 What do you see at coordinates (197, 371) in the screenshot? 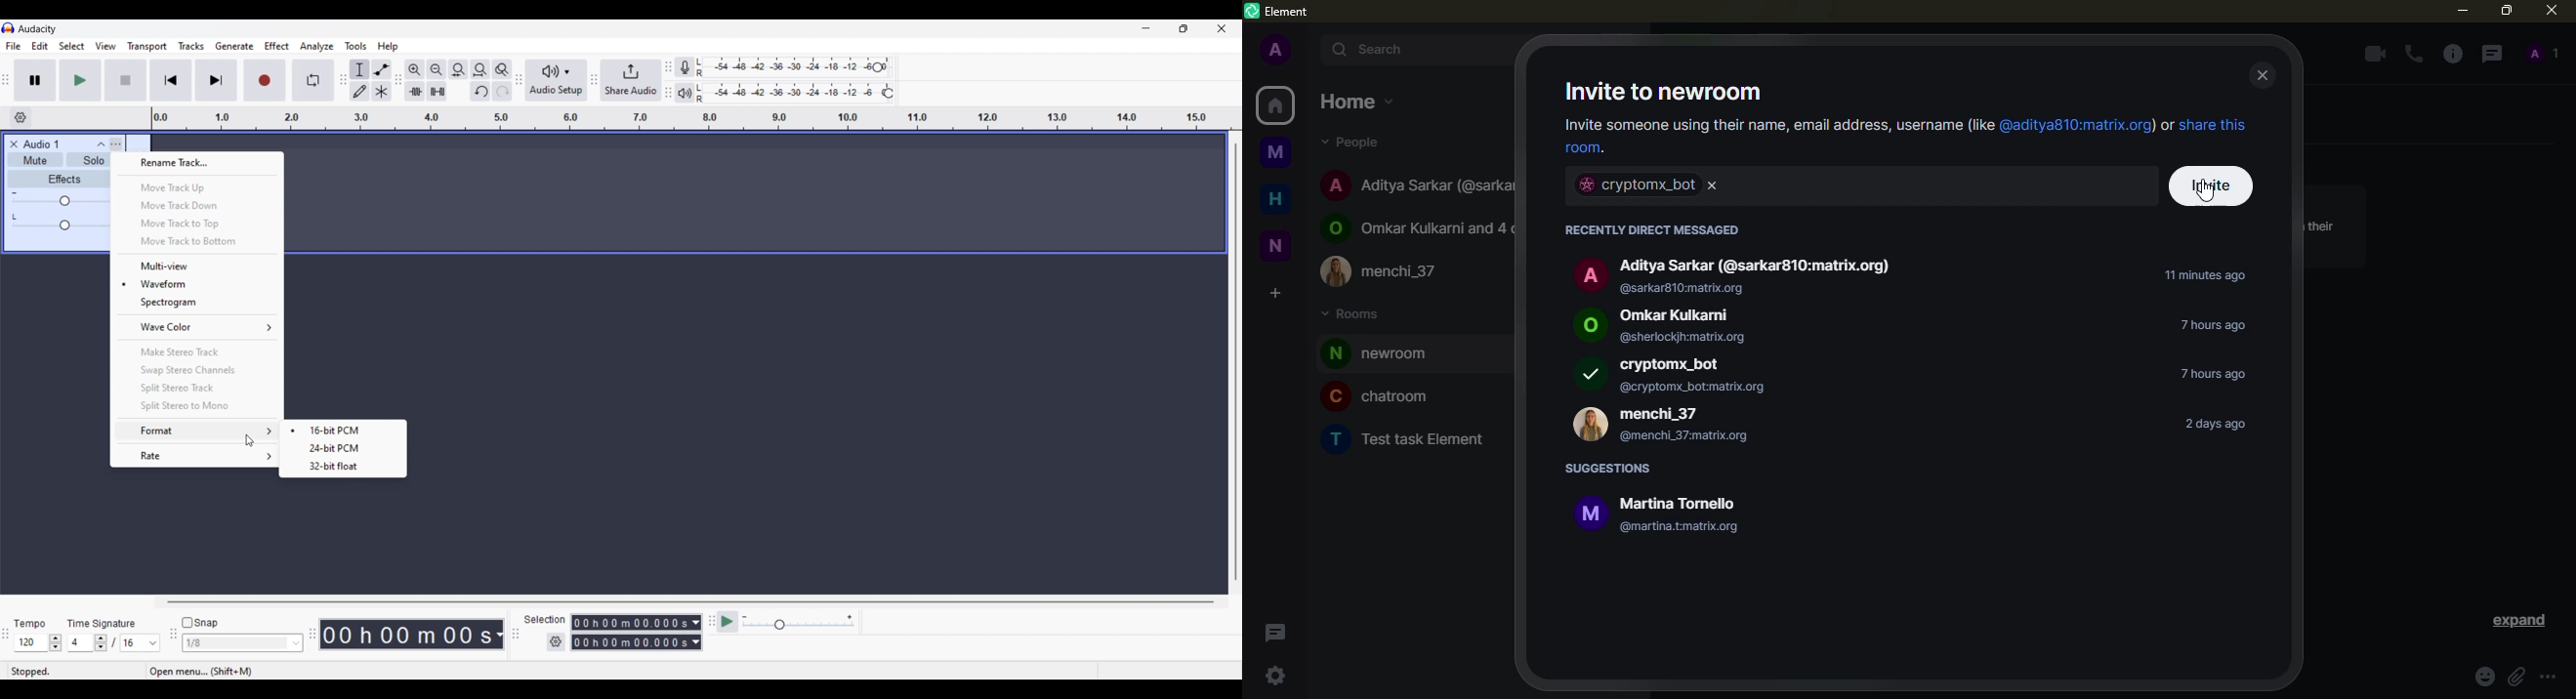
I see `Swap stereo channels` at bounding box center [197, 371].